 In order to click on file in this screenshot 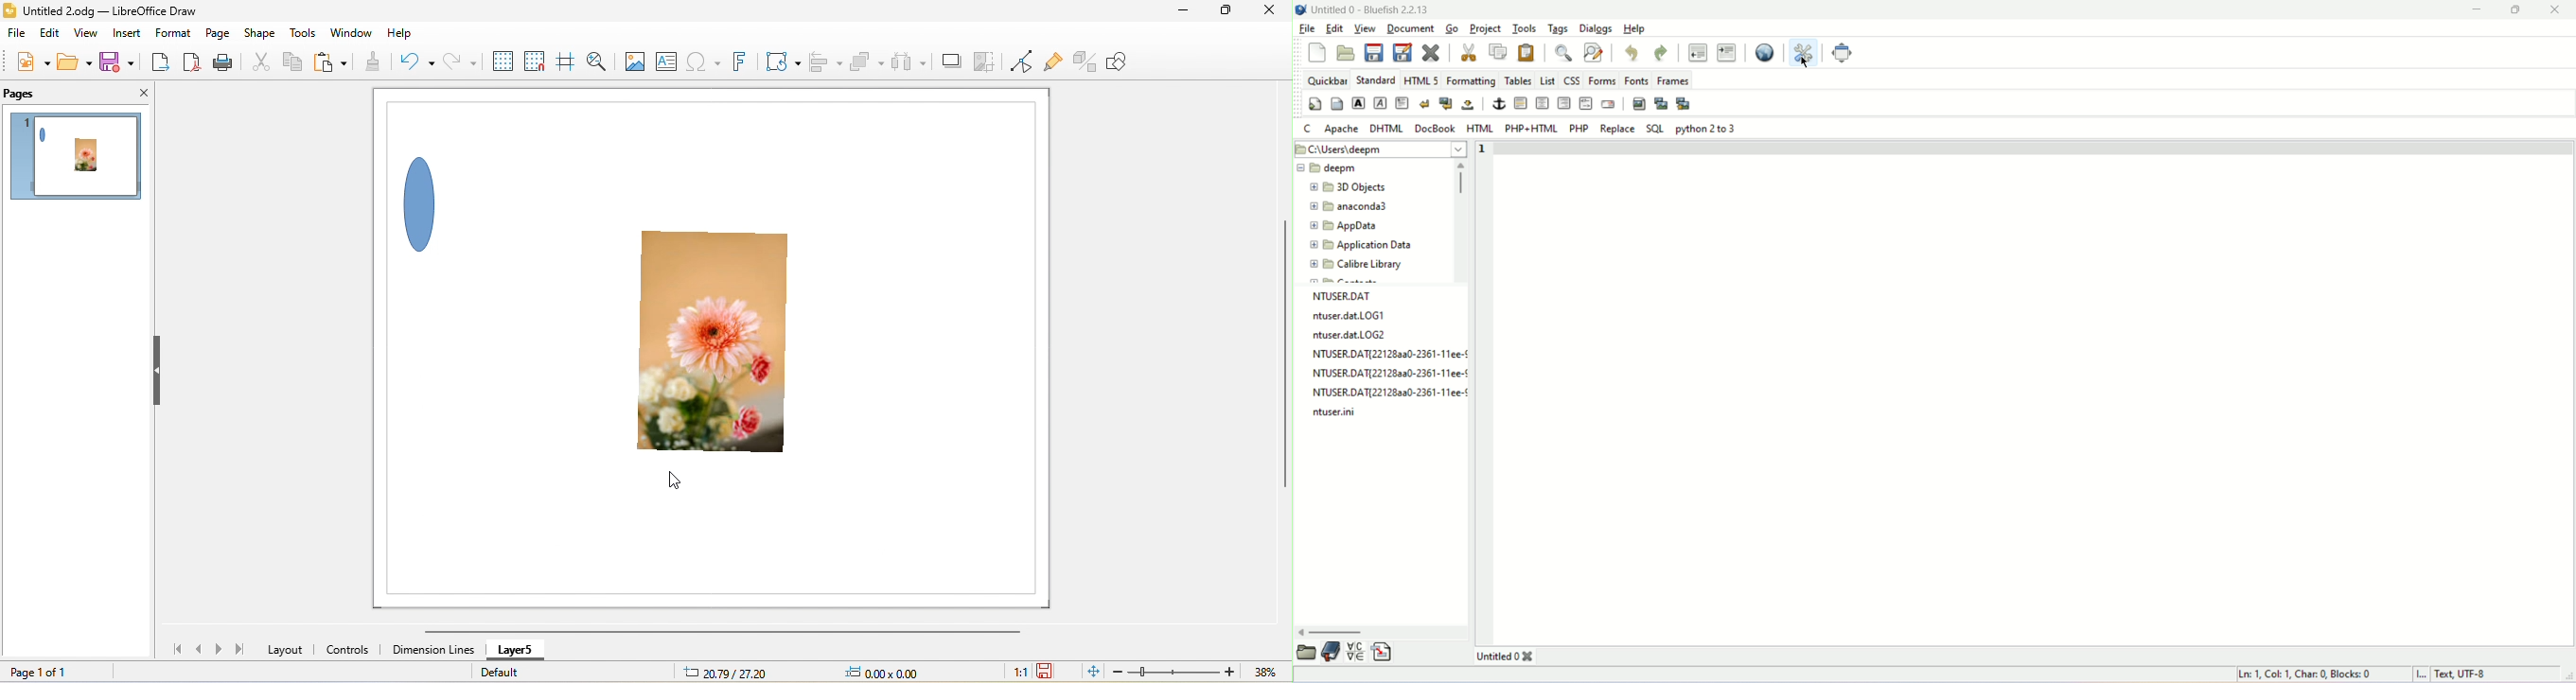, I will do `click(17, 36)`.